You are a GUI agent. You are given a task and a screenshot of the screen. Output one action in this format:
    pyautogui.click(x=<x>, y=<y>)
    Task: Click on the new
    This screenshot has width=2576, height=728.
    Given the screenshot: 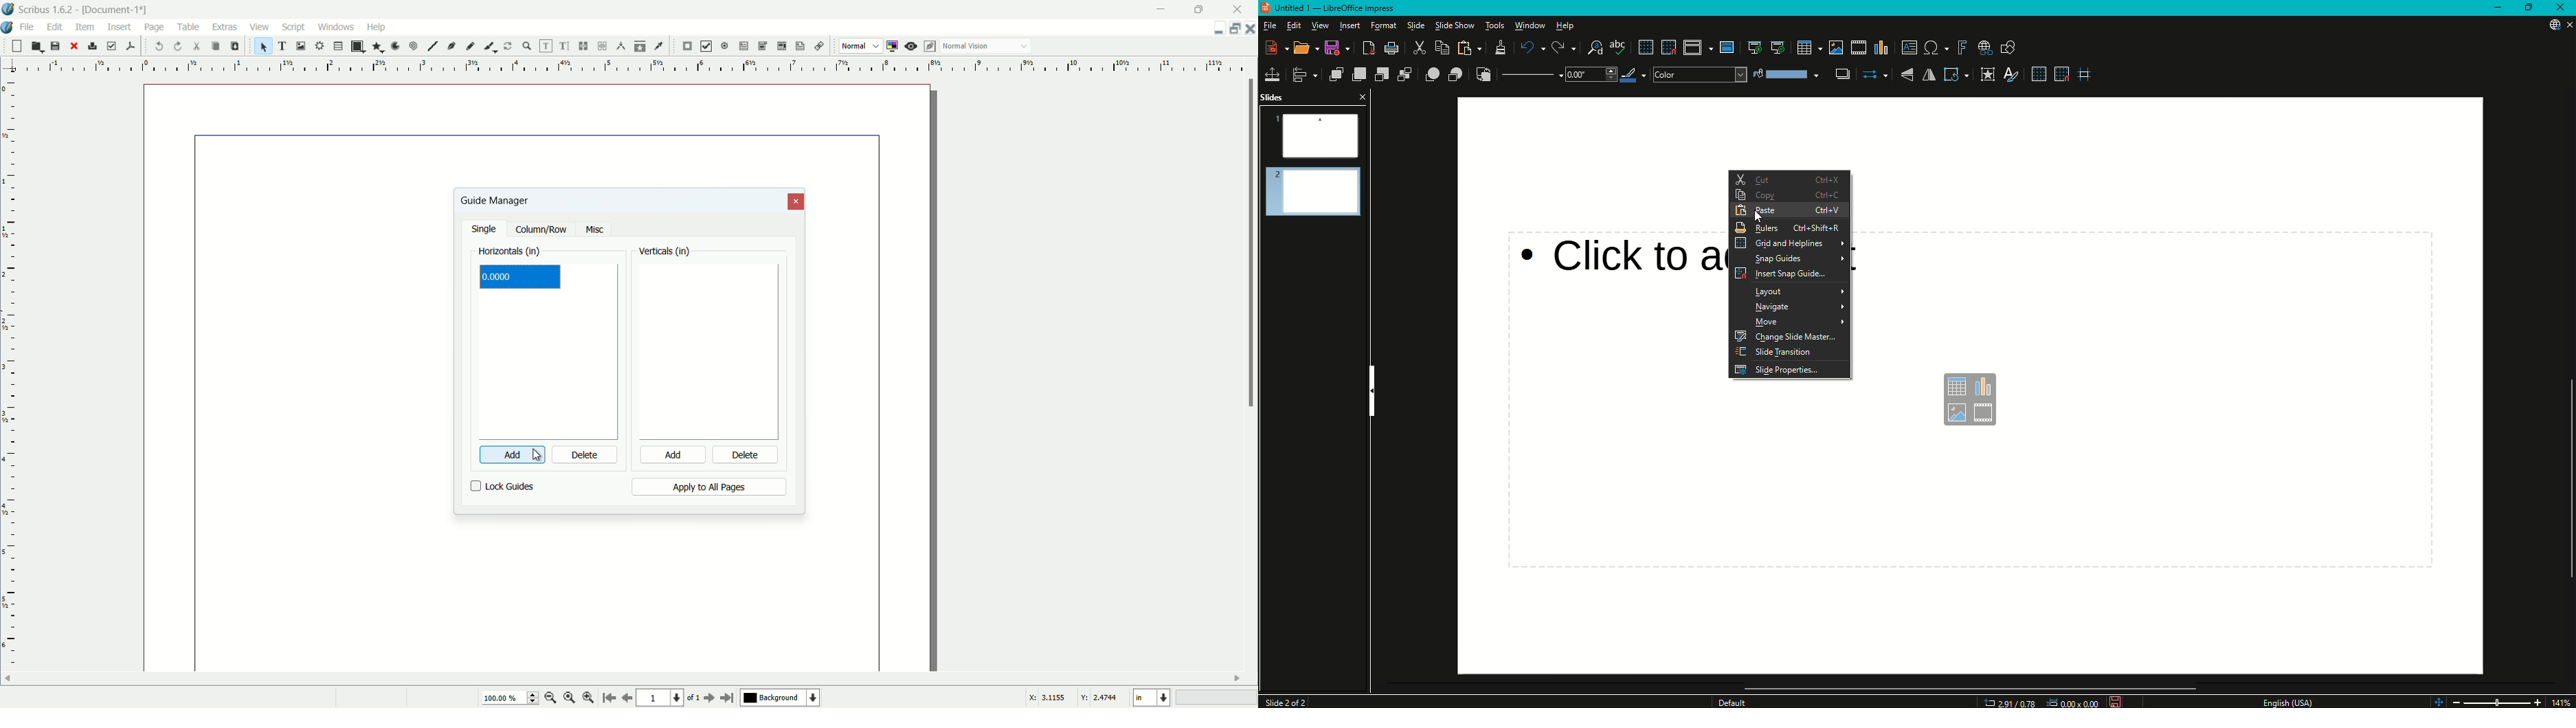 What is the action you would take?
    pyautogui.click(x=15, y=46)
    